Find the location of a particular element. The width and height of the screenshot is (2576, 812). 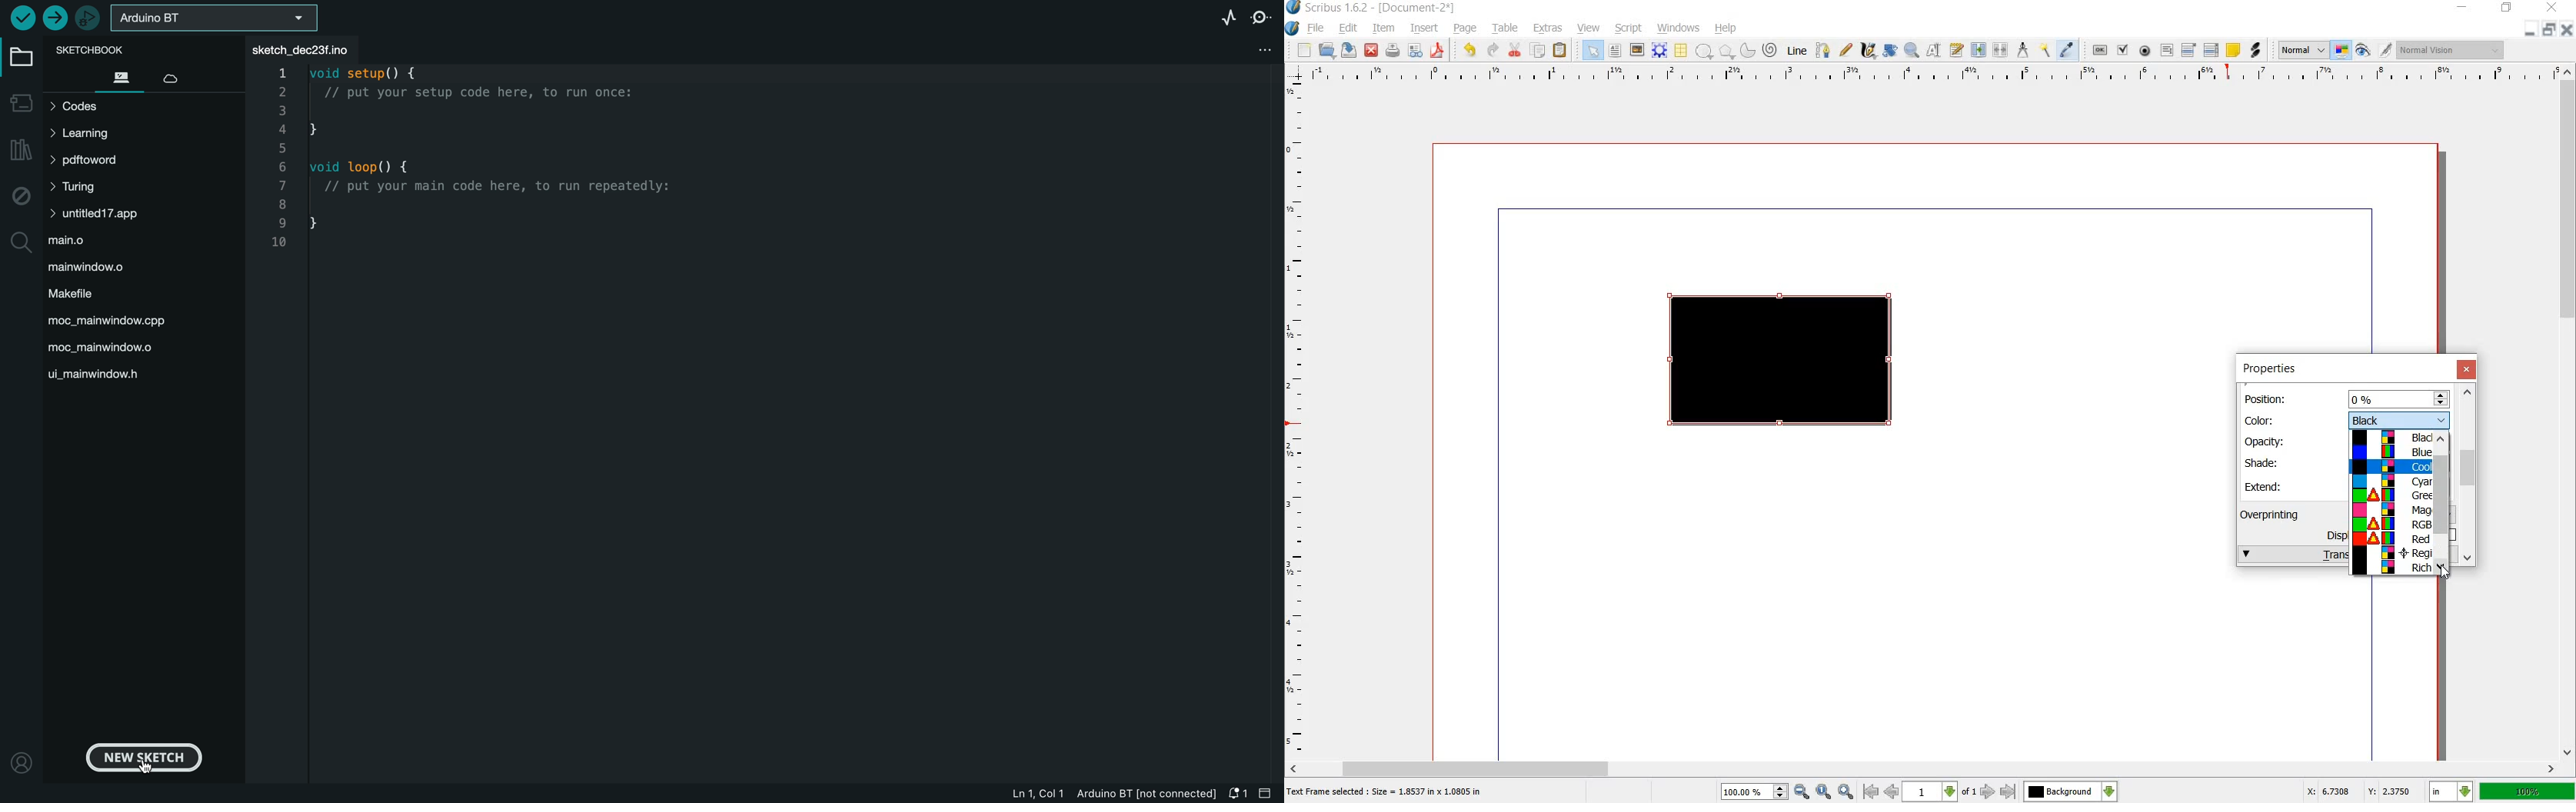

opacity is located at coordinates (2266, 441).